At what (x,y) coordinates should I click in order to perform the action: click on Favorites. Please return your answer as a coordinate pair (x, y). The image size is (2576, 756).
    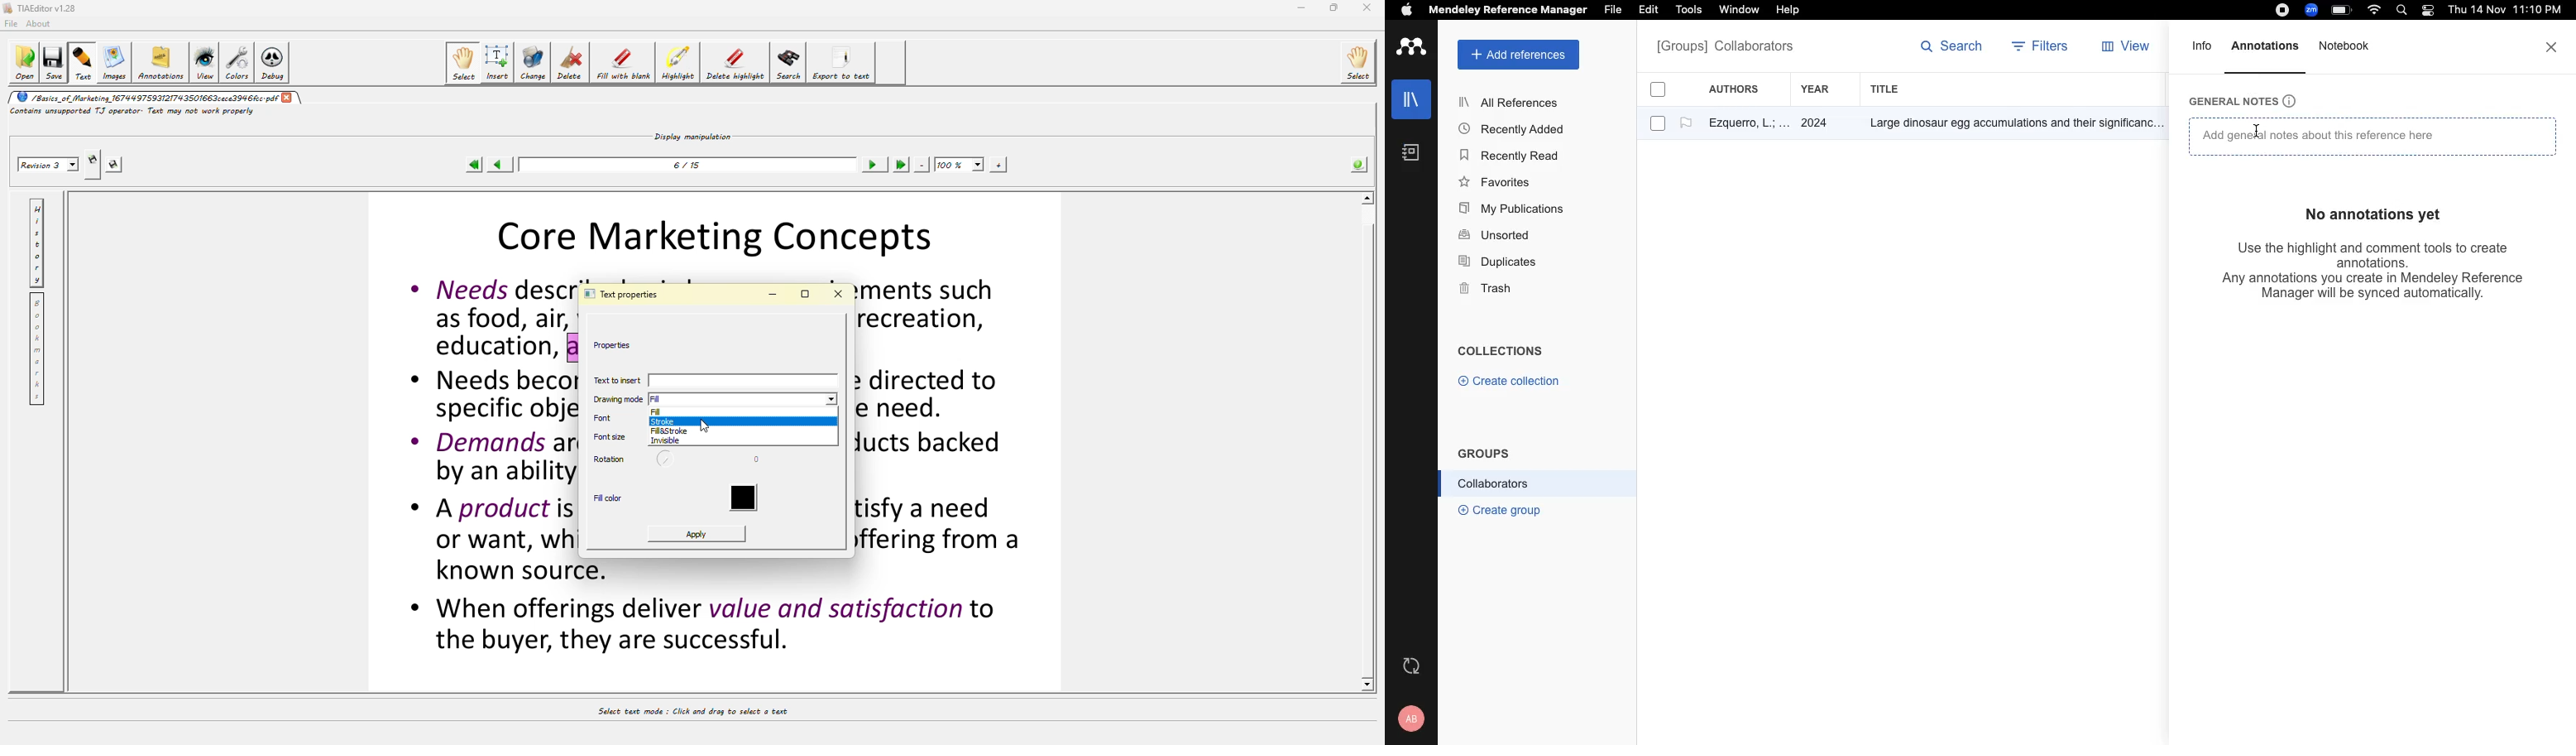
    Looking at the image, I should click on (1498, 181).